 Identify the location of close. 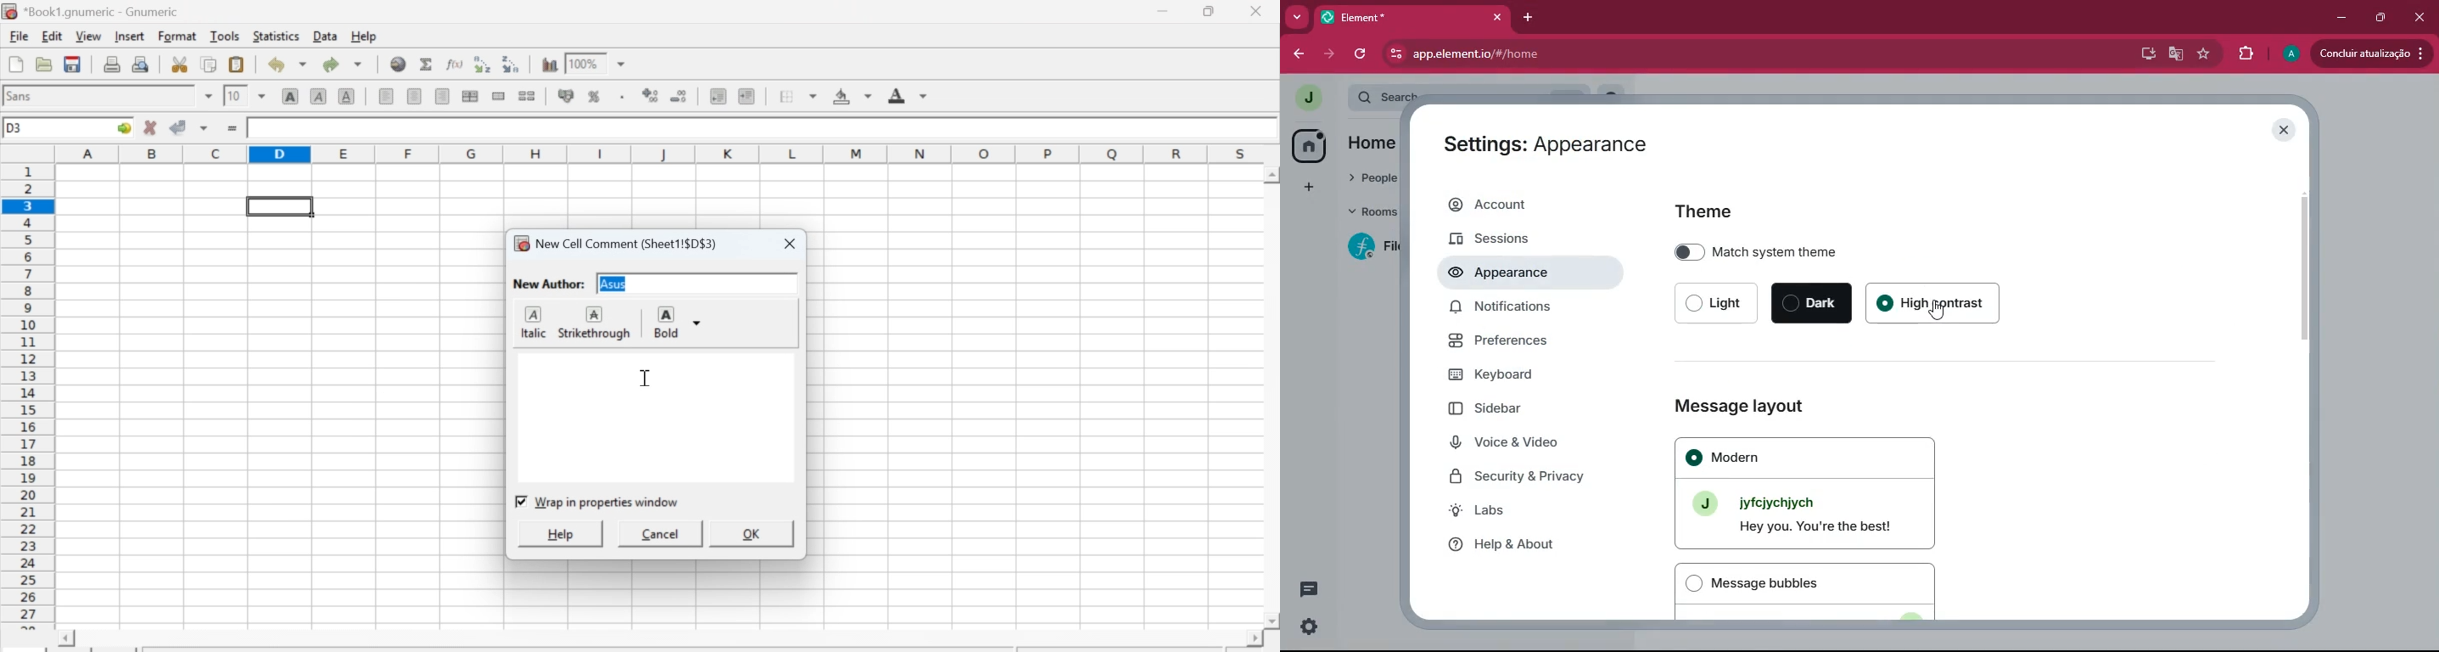
(2422, 19).